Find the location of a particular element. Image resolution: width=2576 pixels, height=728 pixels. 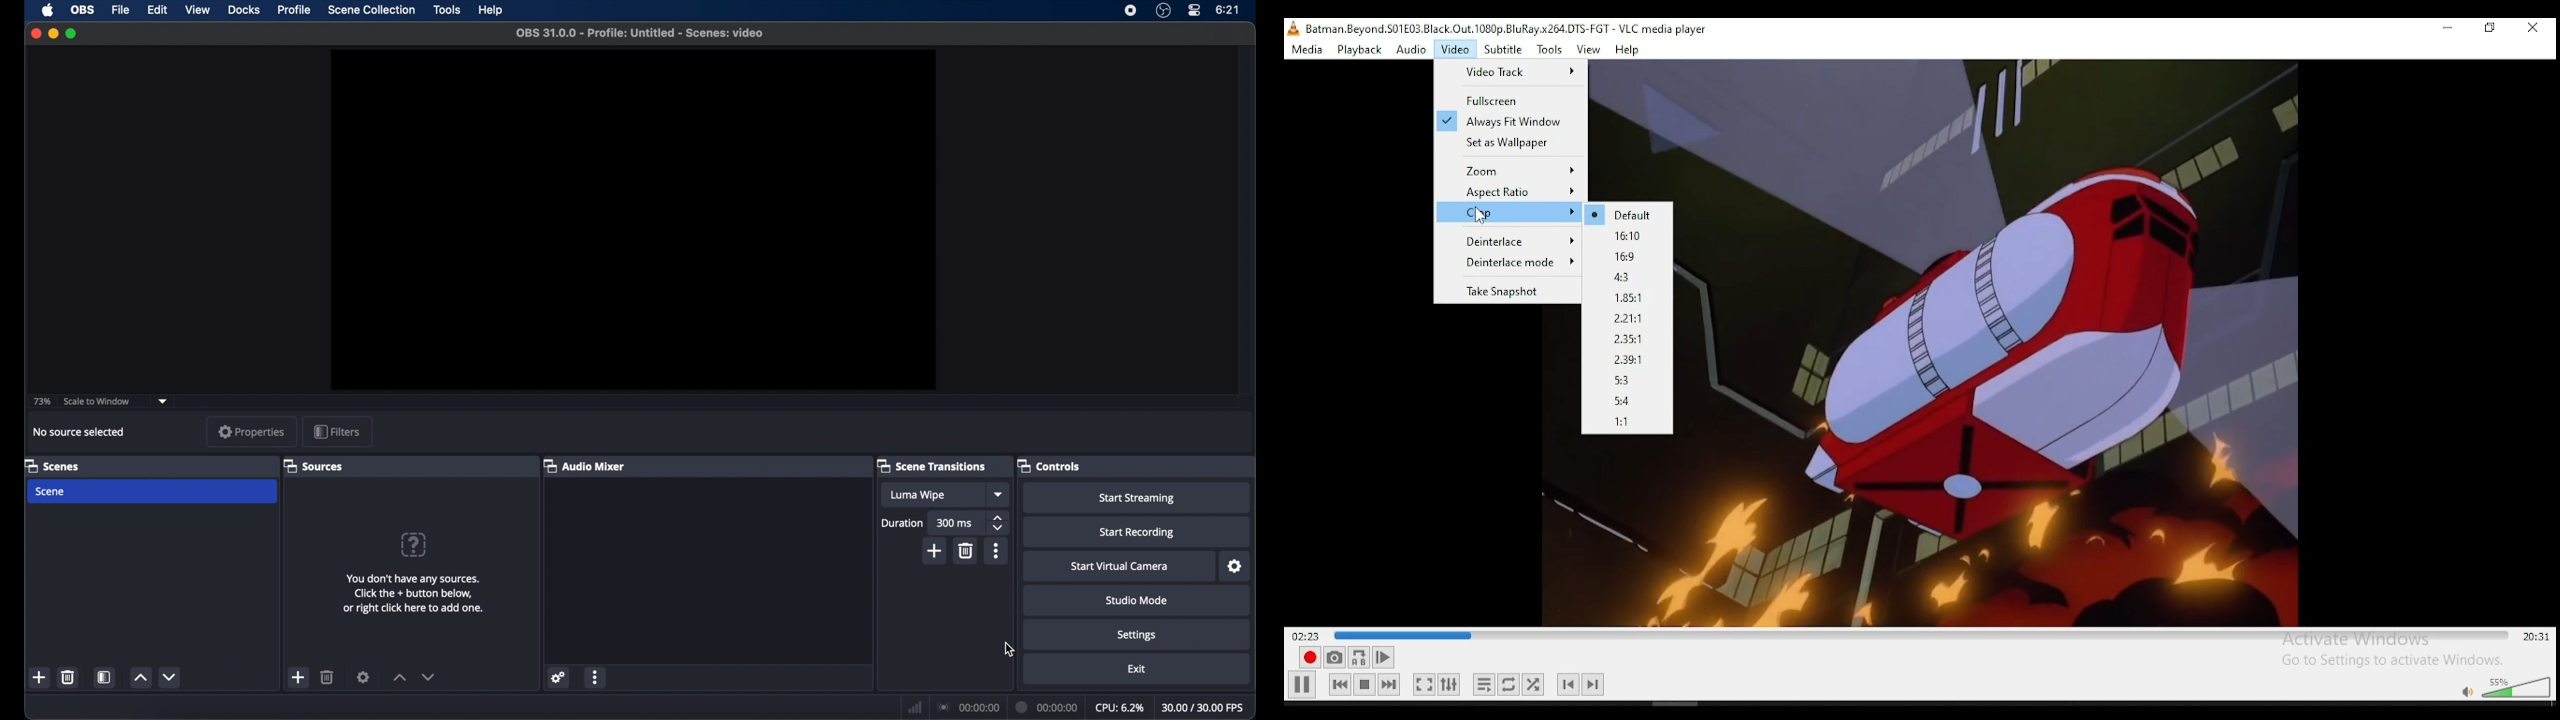

apple icon is located at coordinates (47, 11).